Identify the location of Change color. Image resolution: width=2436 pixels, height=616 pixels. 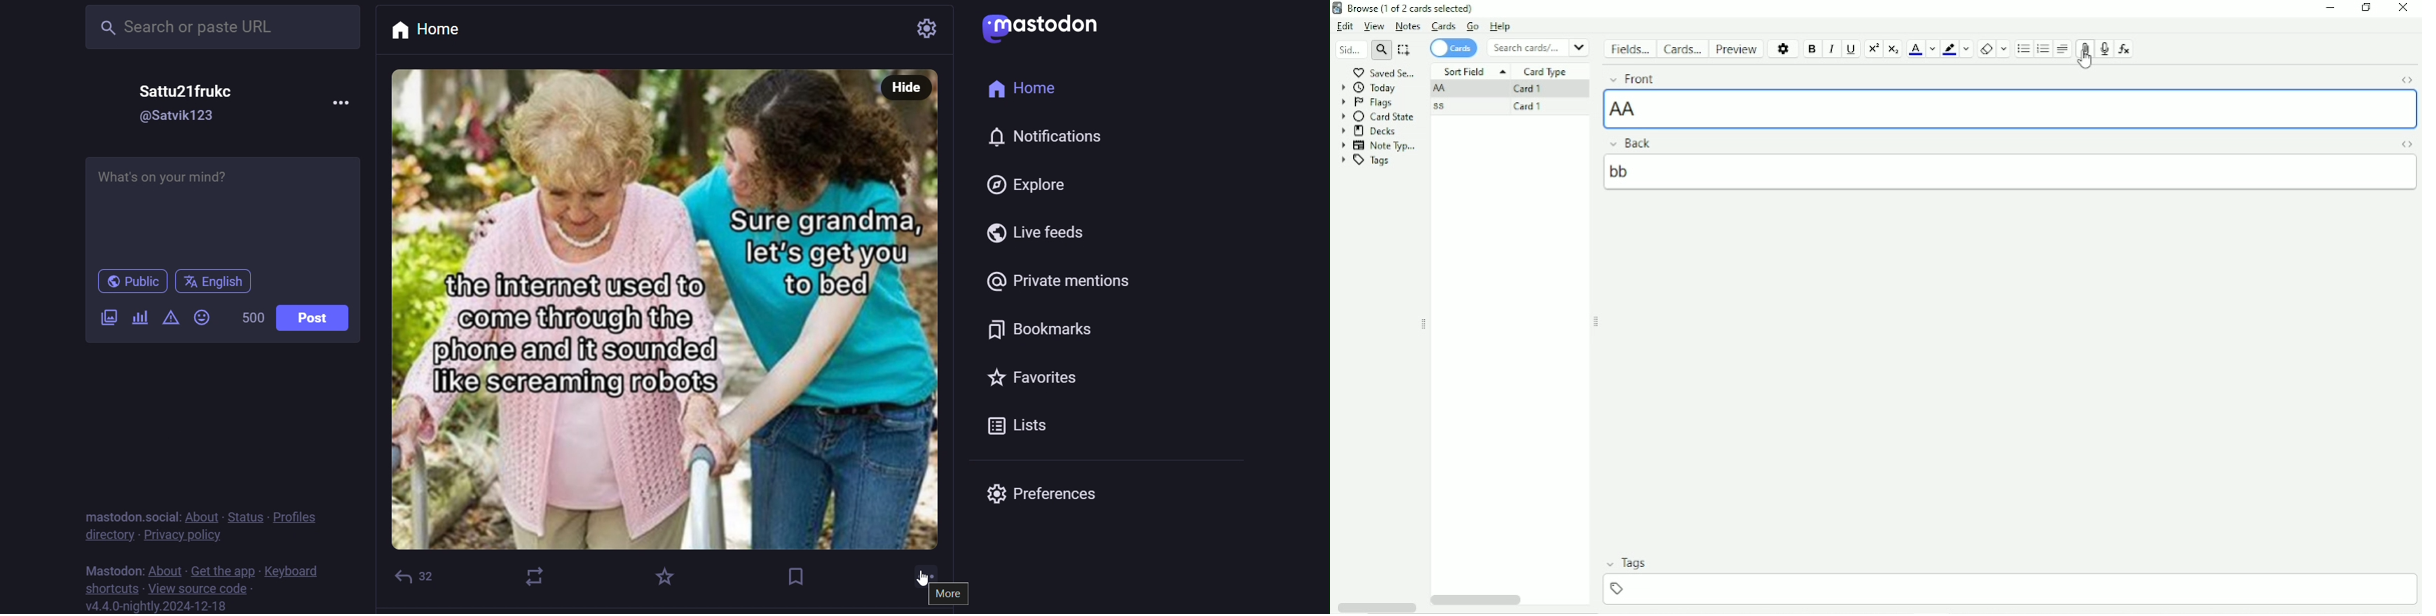
(1932, 49).